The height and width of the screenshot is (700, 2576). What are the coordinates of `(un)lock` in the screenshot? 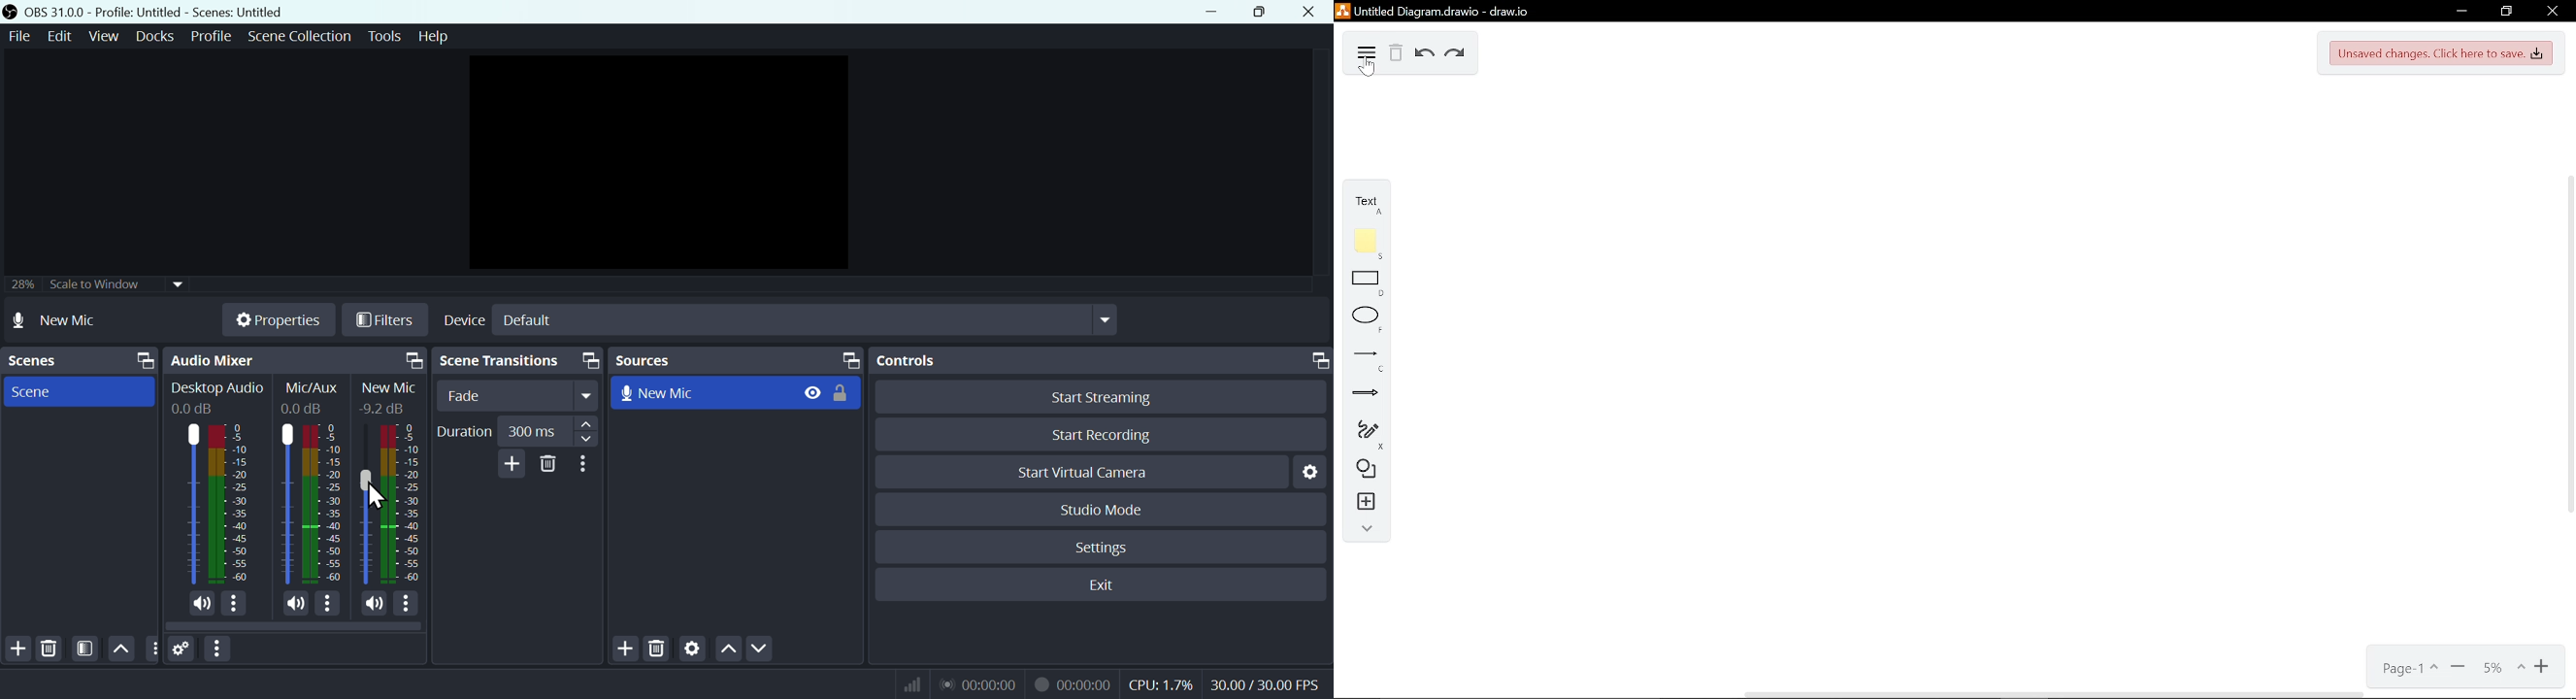 It's located at (844, 393).